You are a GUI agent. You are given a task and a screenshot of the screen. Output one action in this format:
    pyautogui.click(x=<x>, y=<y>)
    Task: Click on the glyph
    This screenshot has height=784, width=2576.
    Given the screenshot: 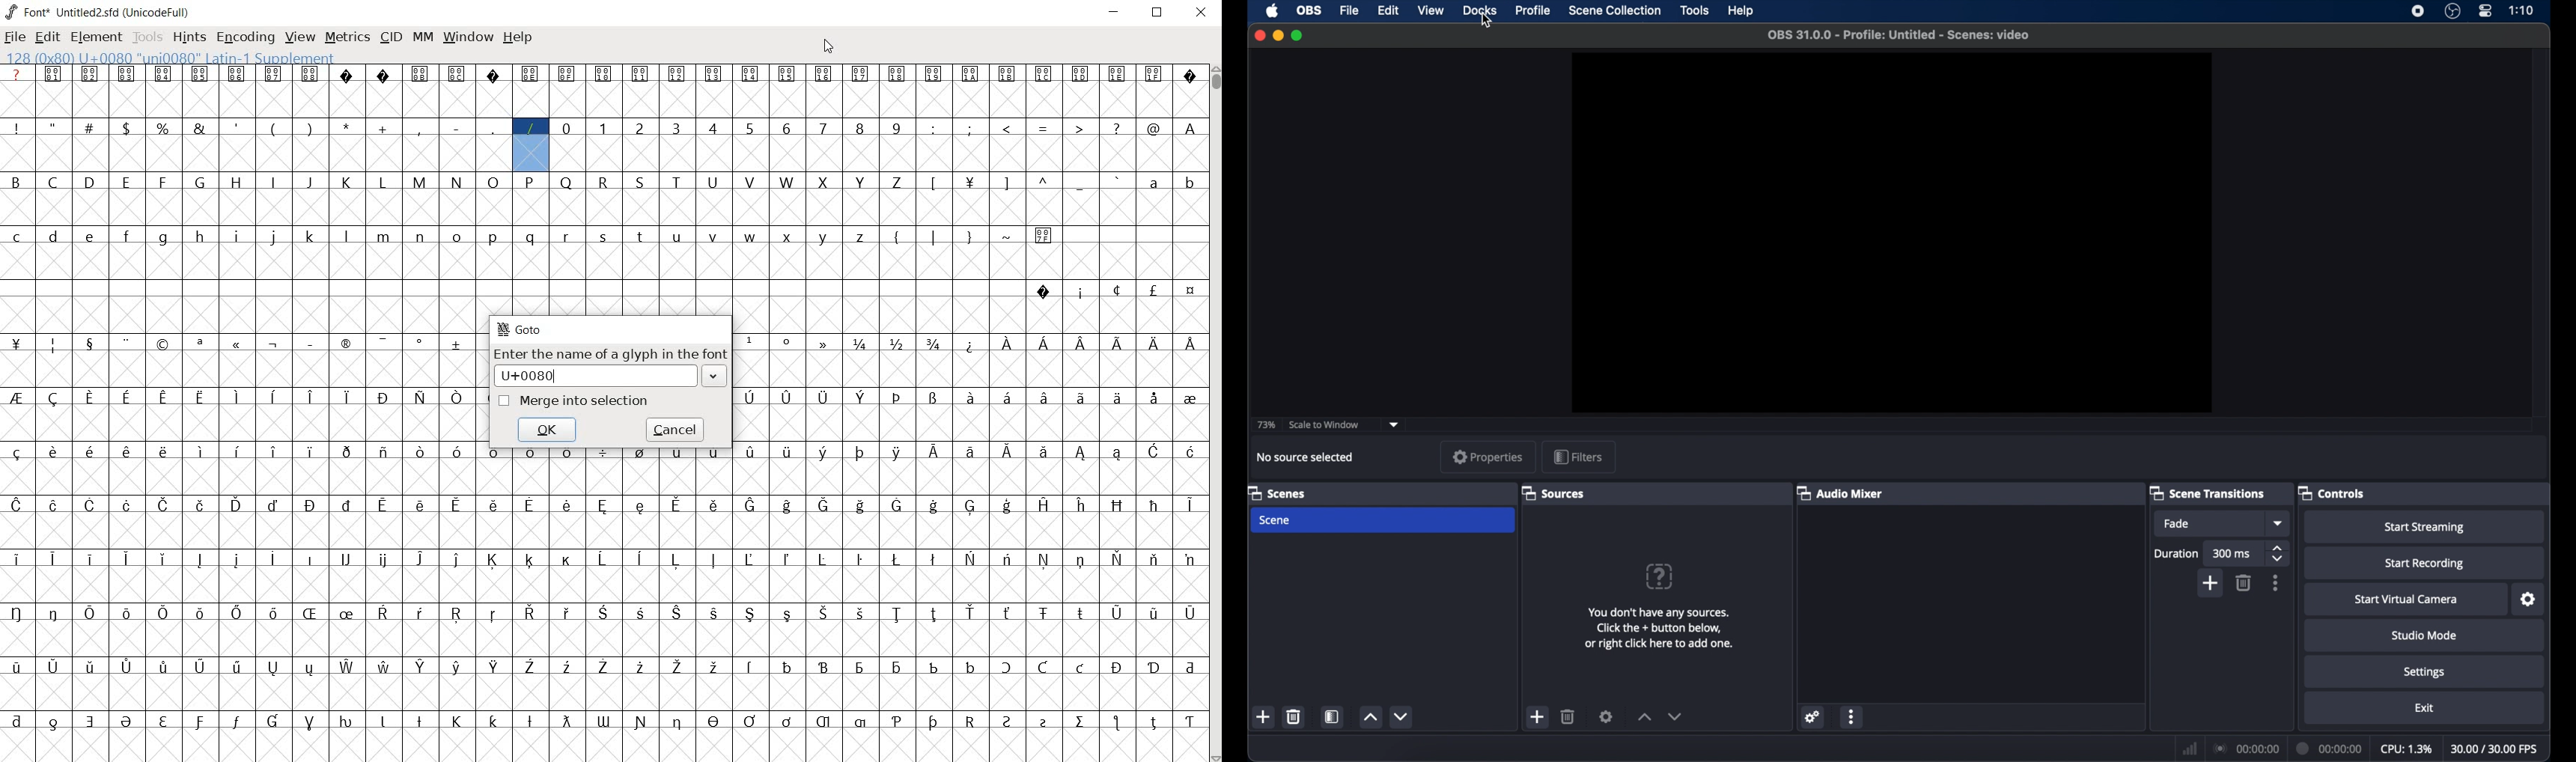 What is the action you would take?
    pyautogui.click(x=126, y=182)
    